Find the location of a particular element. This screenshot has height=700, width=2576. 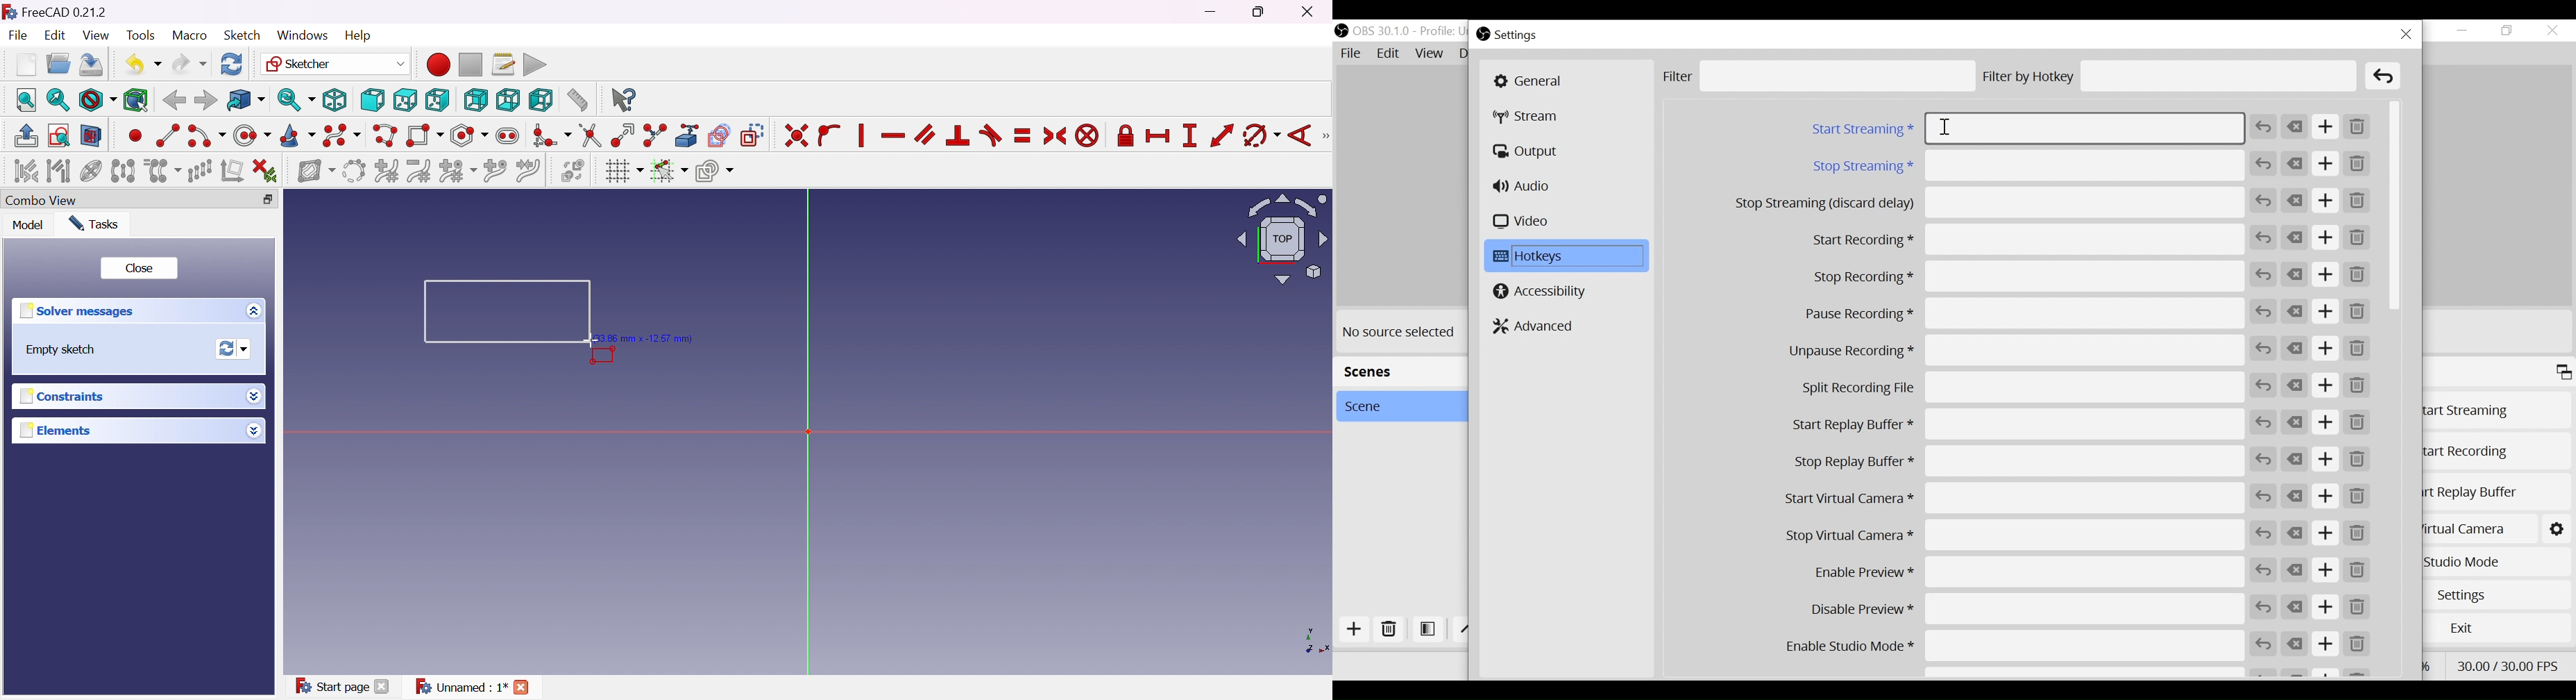

Measure distance is located at coordinates (577, 100).